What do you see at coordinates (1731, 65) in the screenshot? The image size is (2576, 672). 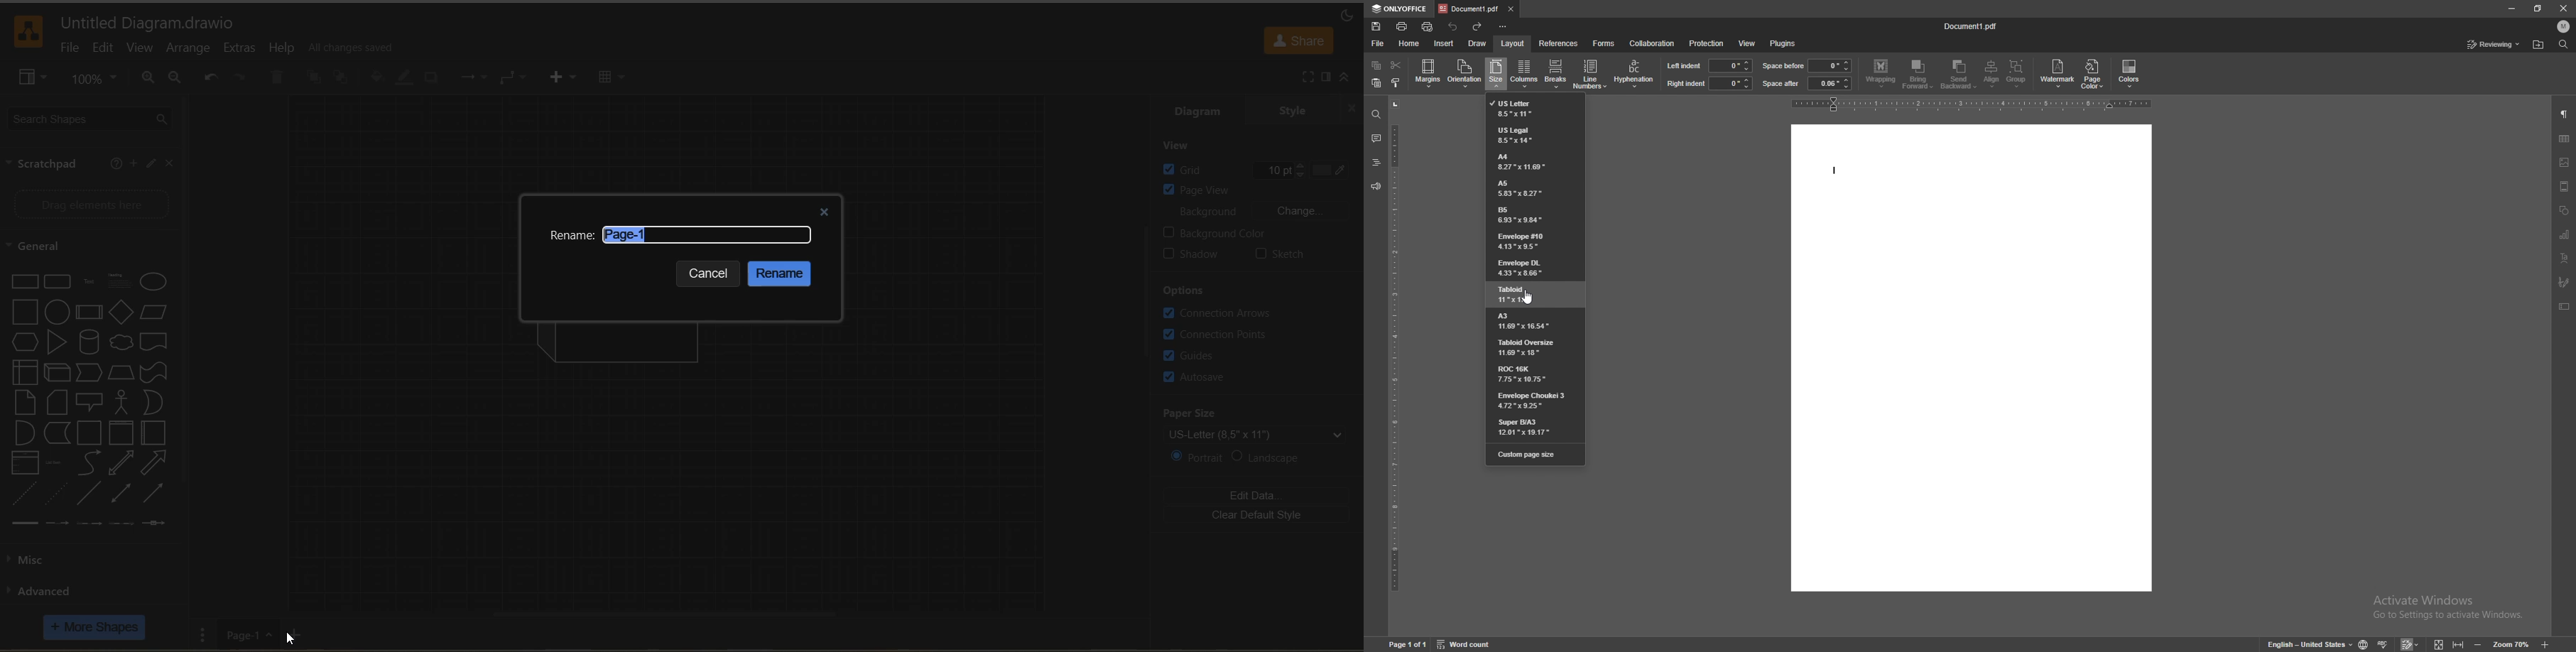 I see `input left indent` at bounding box center [1731, 65].